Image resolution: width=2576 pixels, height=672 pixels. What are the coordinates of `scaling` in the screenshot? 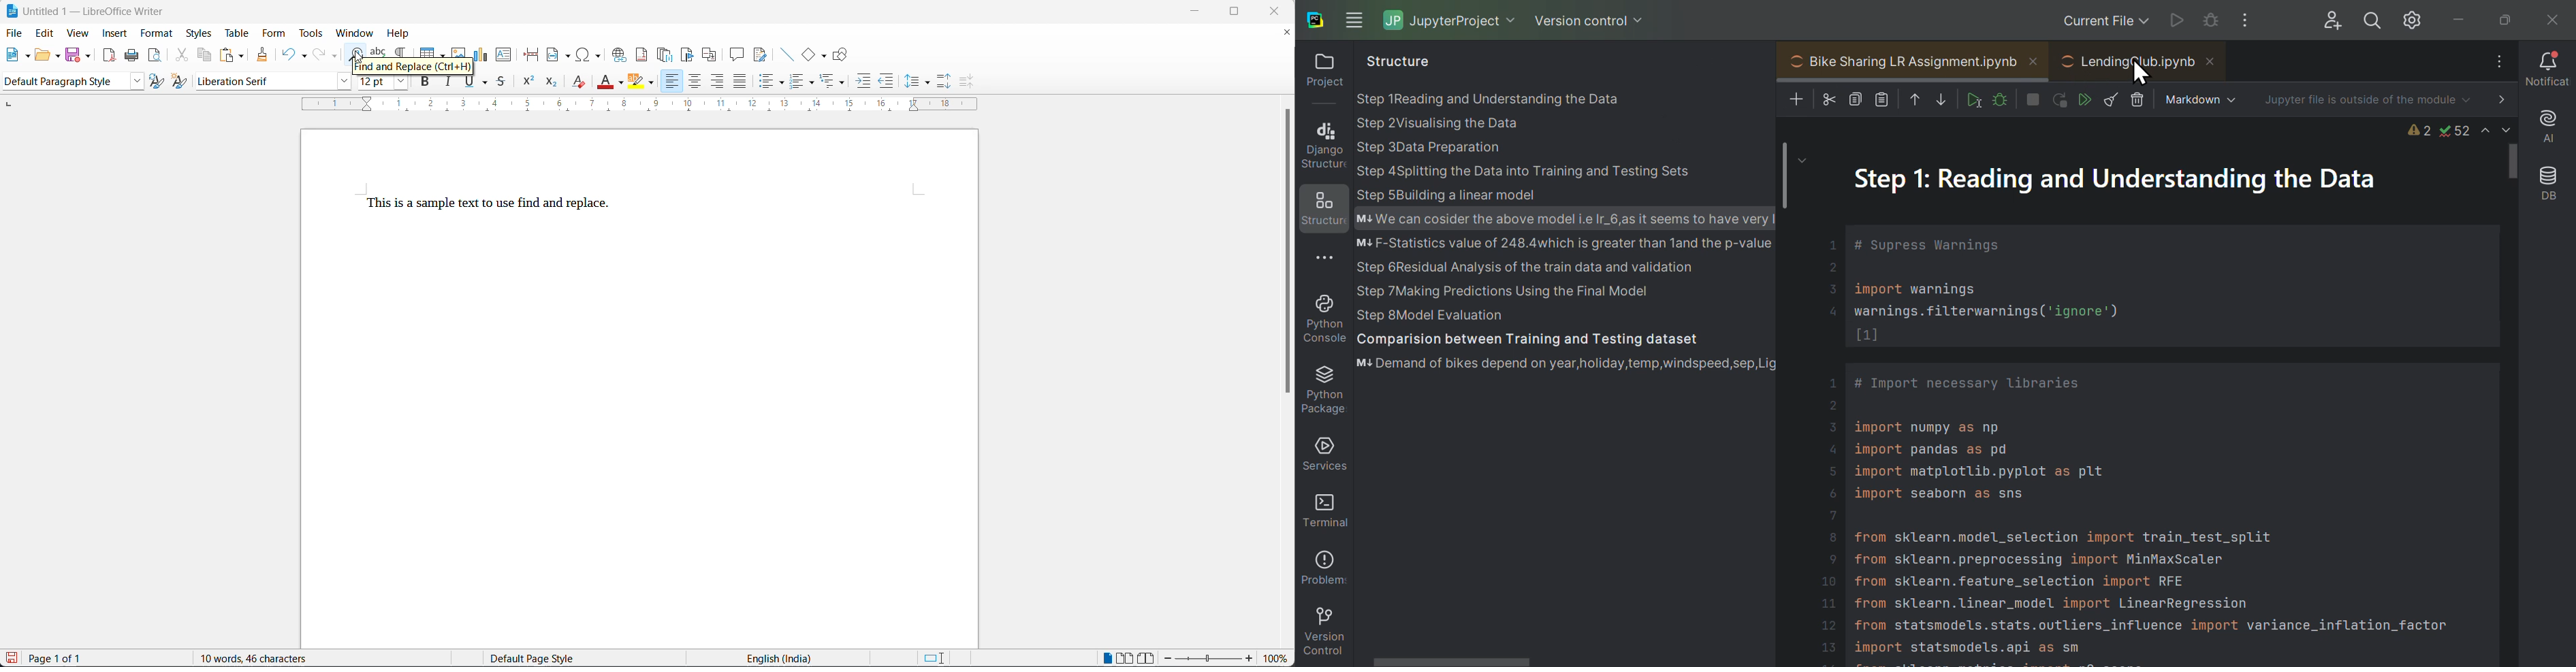 It's located at (650, 105).